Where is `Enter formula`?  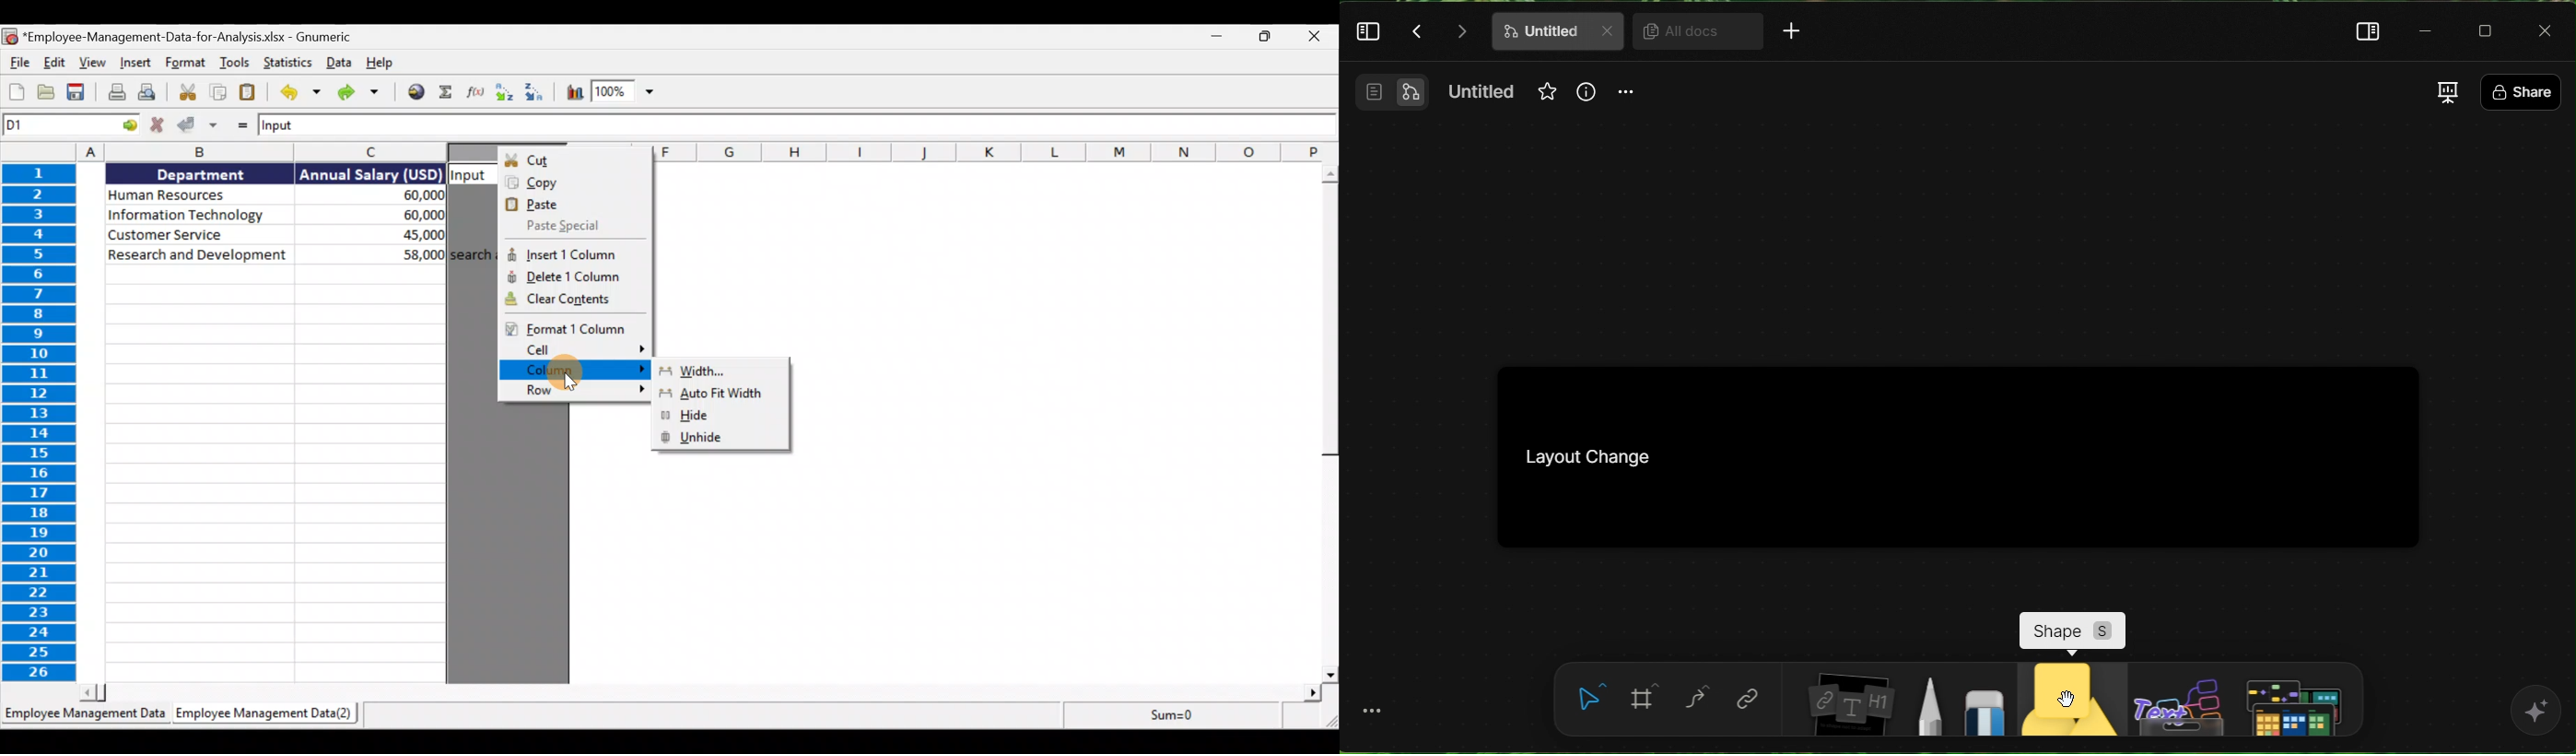
Enter formula is located at coordinates (240, 126).